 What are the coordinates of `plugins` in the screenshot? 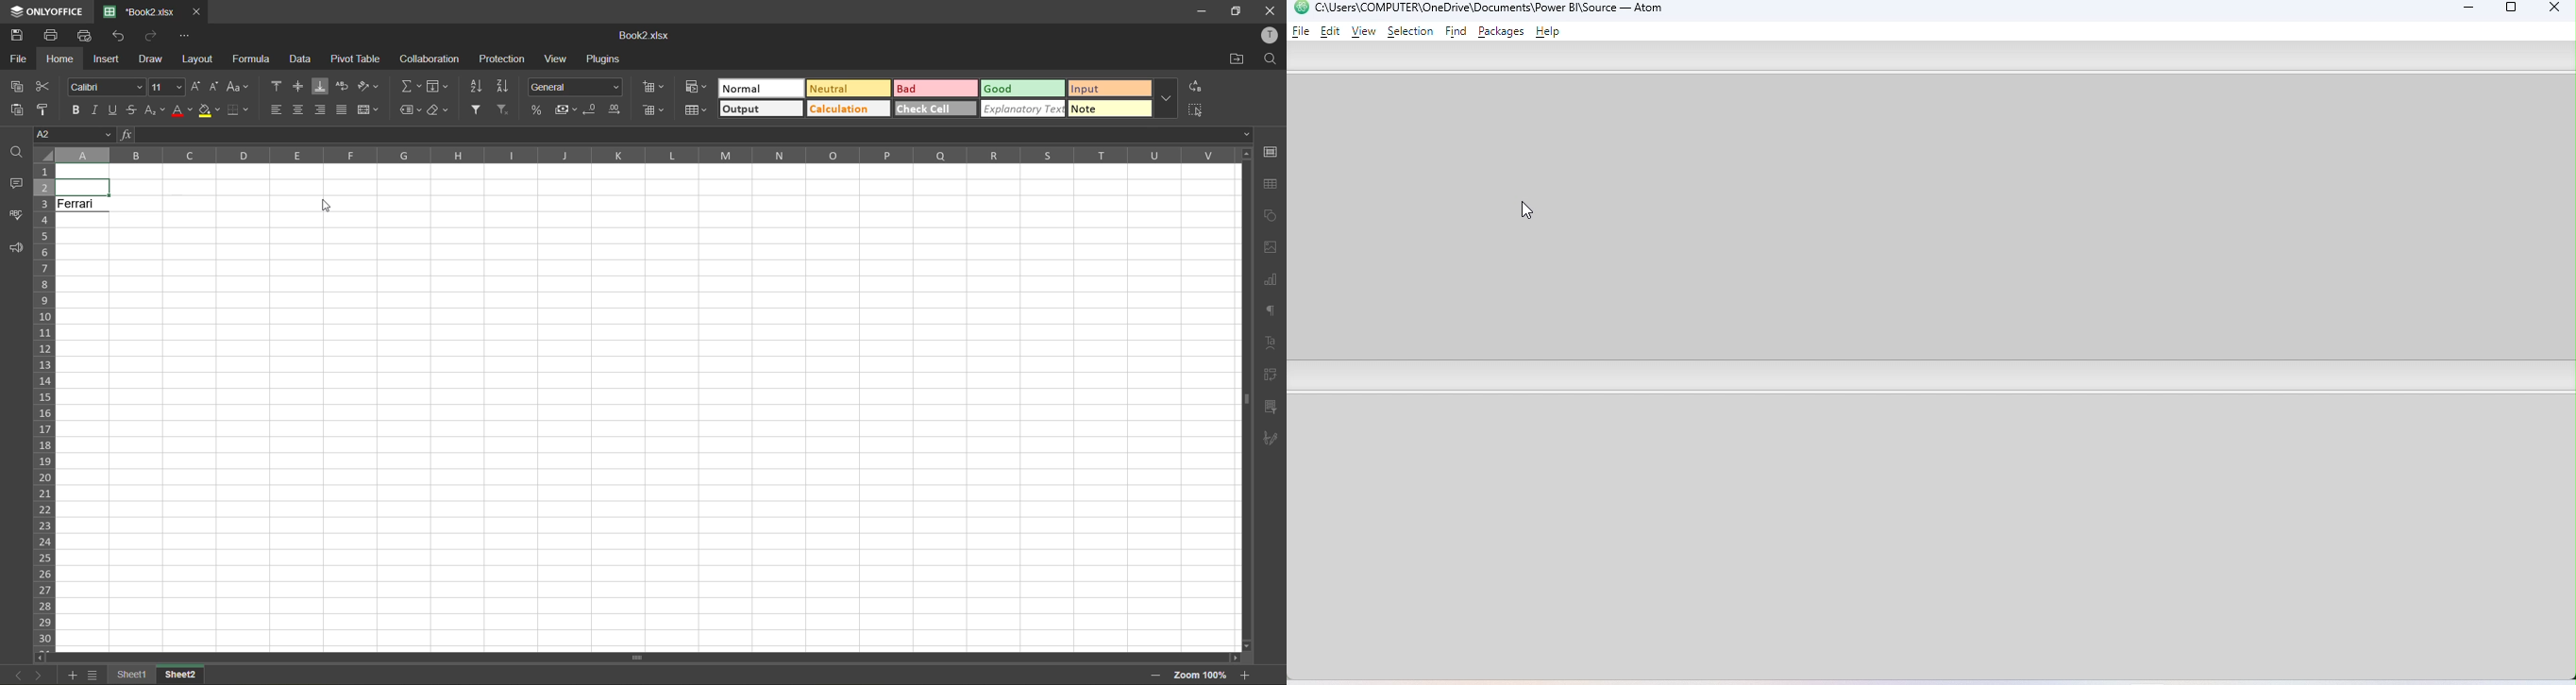 It's located at (601, 61).